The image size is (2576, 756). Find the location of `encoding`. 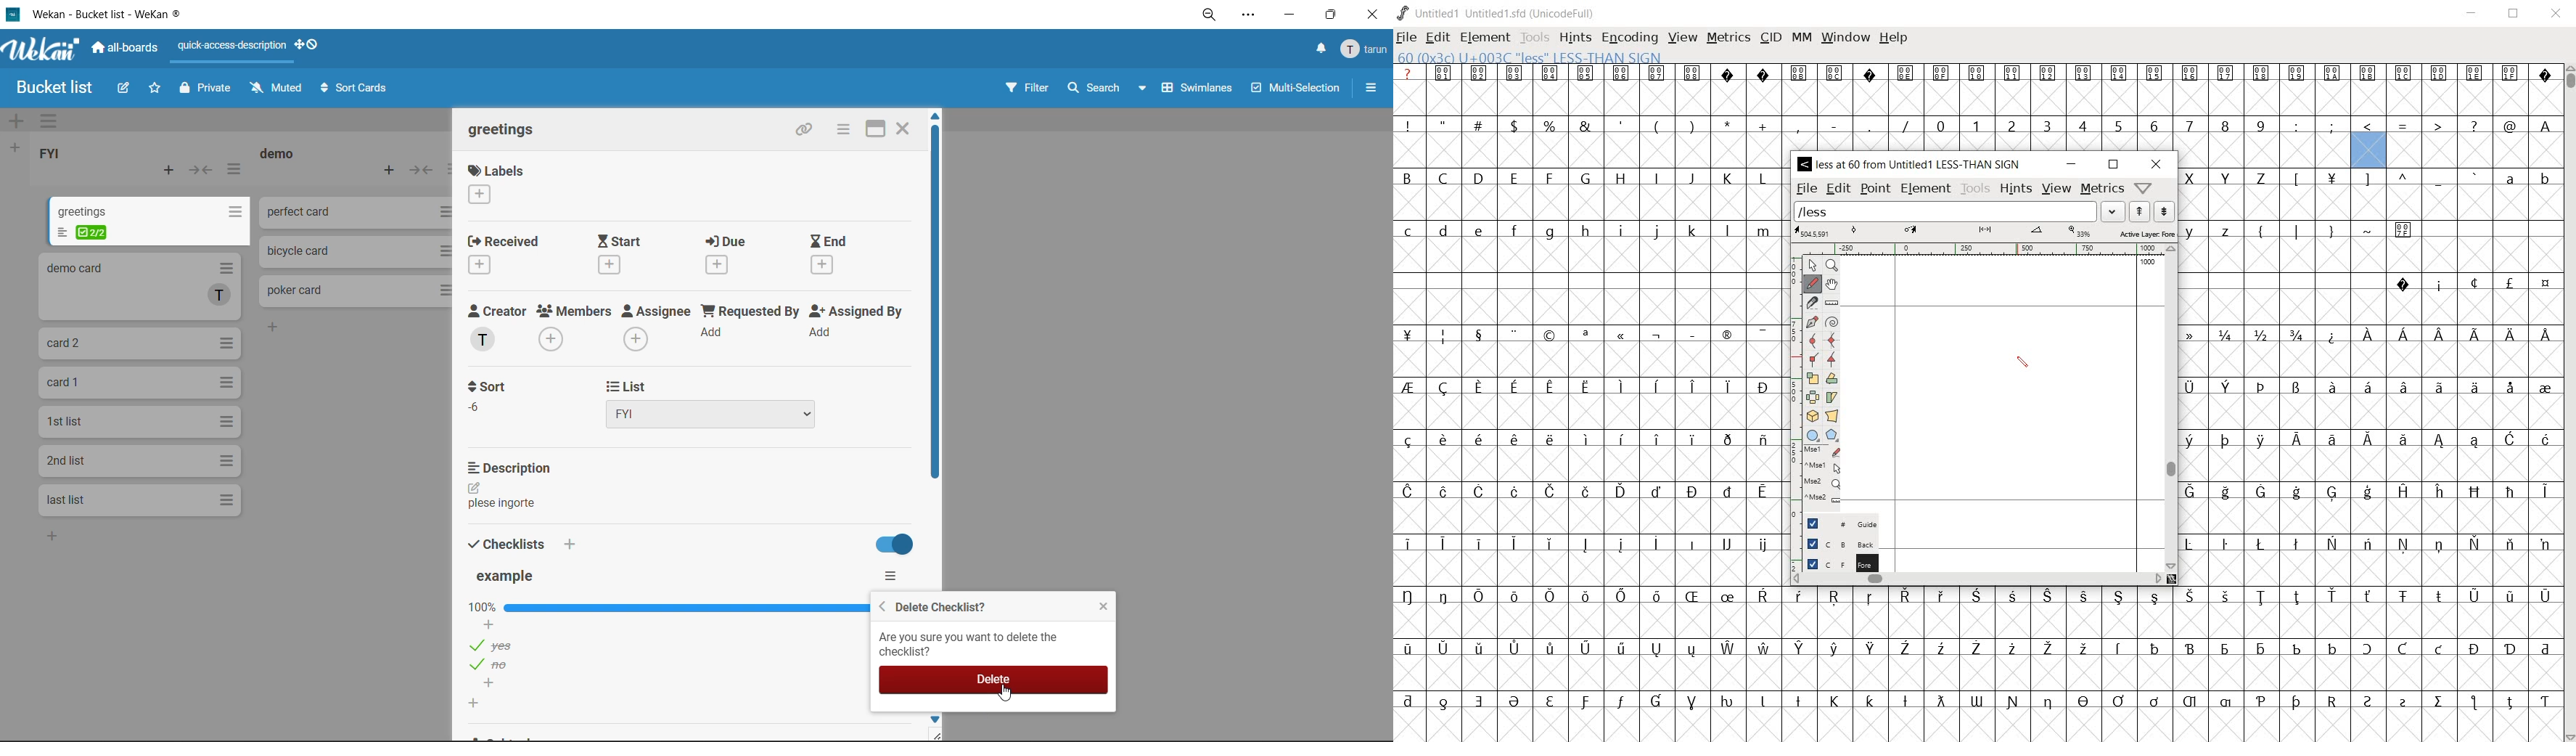

encoding is located at coordinates (1627, 36).